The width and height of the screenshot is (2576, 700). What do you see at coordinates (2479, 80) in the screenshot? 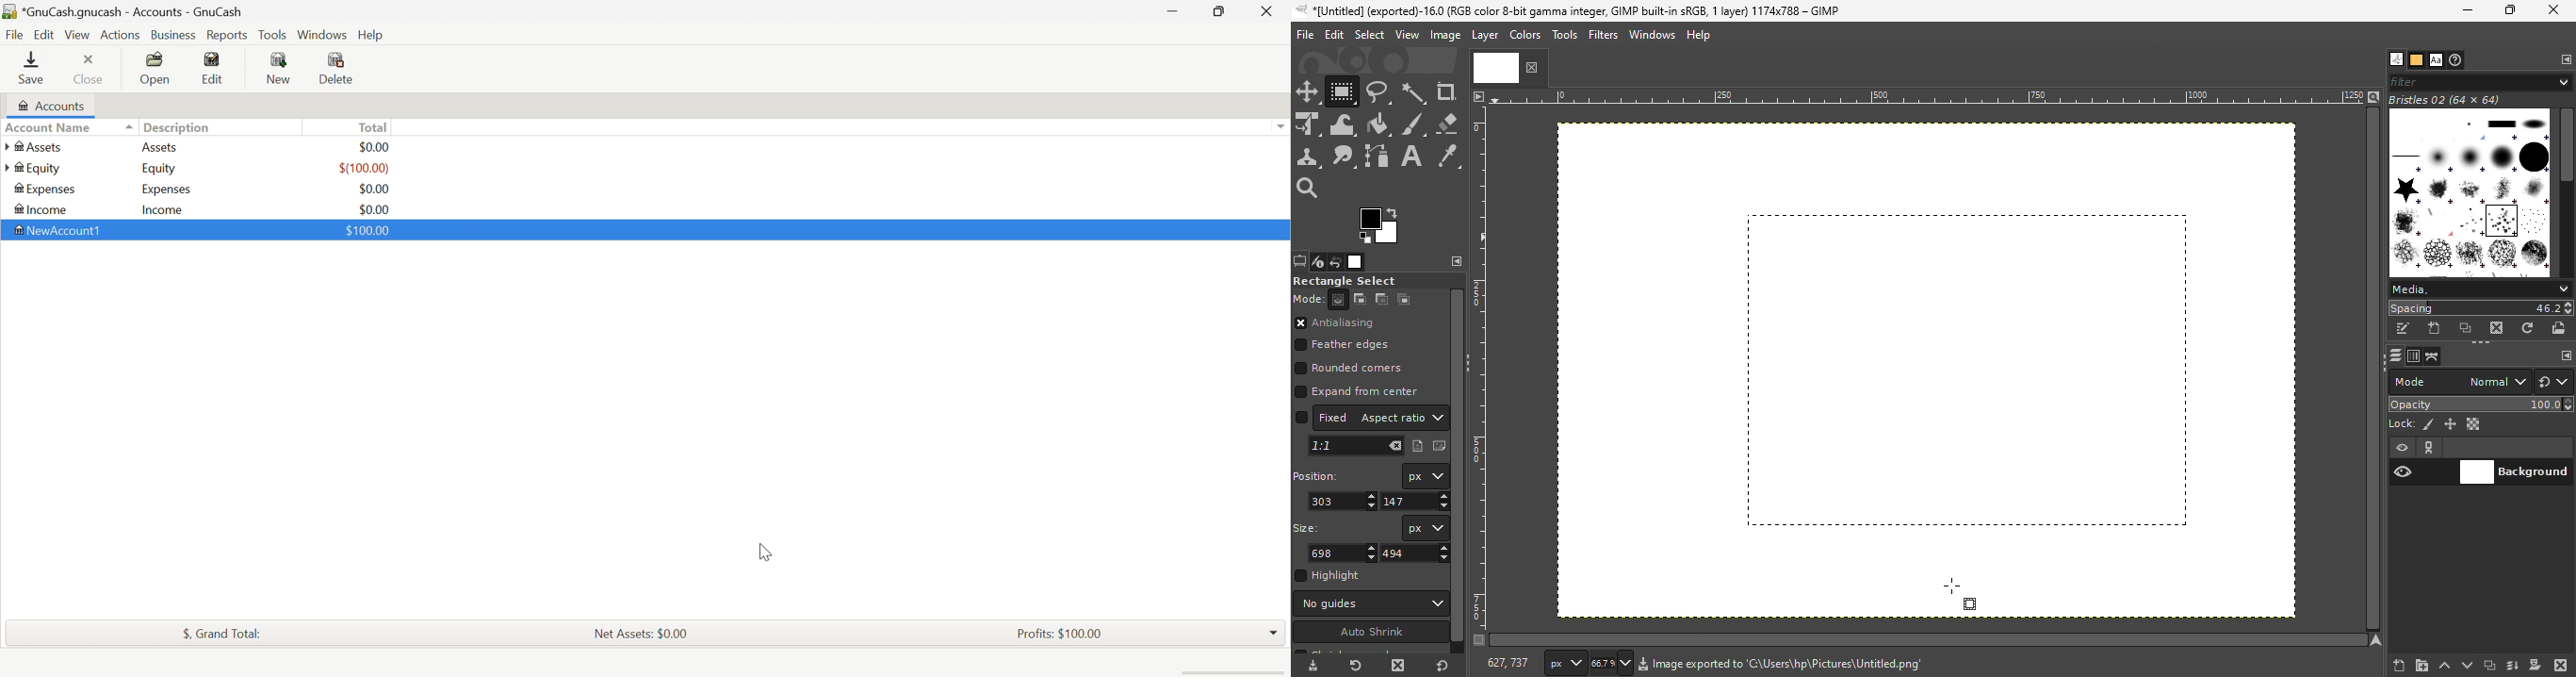
I see `Filter` at bounding box center [2479, 80].